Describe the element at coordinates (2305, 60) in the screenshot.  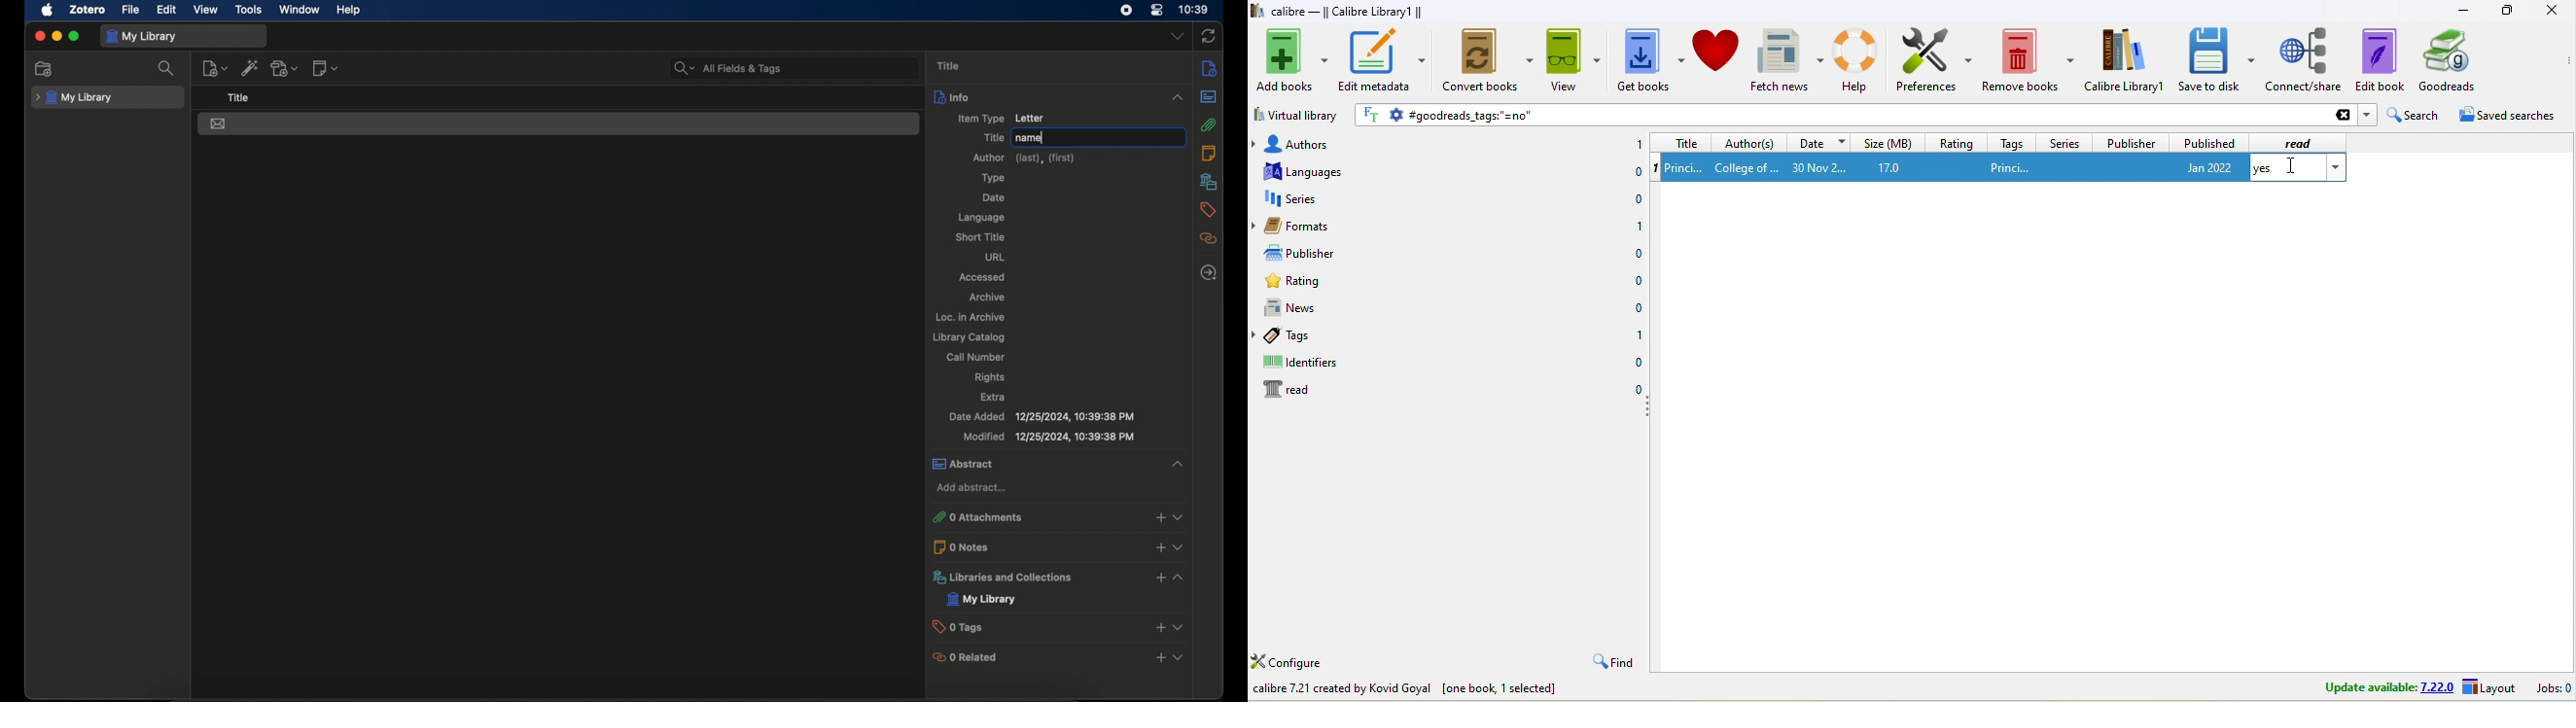
I see `connect/share` at that location.